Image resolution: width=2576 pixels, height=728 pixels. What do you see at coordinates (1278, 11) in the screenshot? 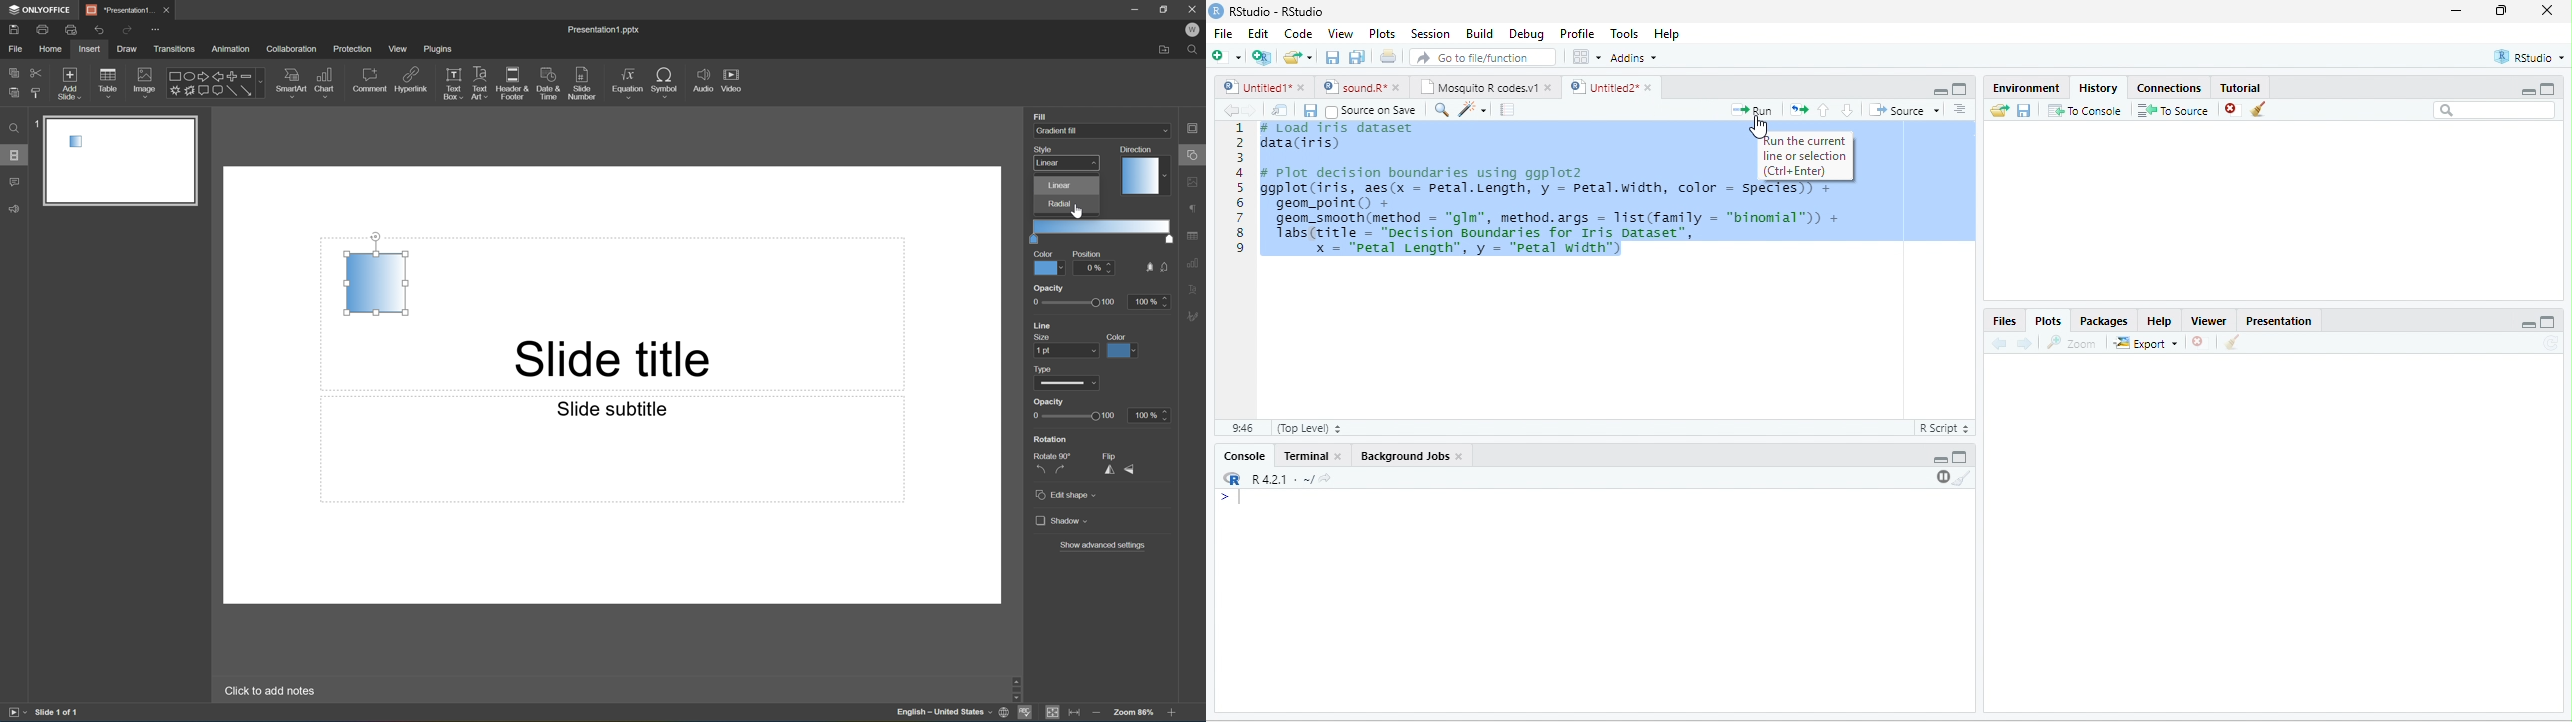
I see `RStudio-RStudio` at bounding box center [1278, 11].